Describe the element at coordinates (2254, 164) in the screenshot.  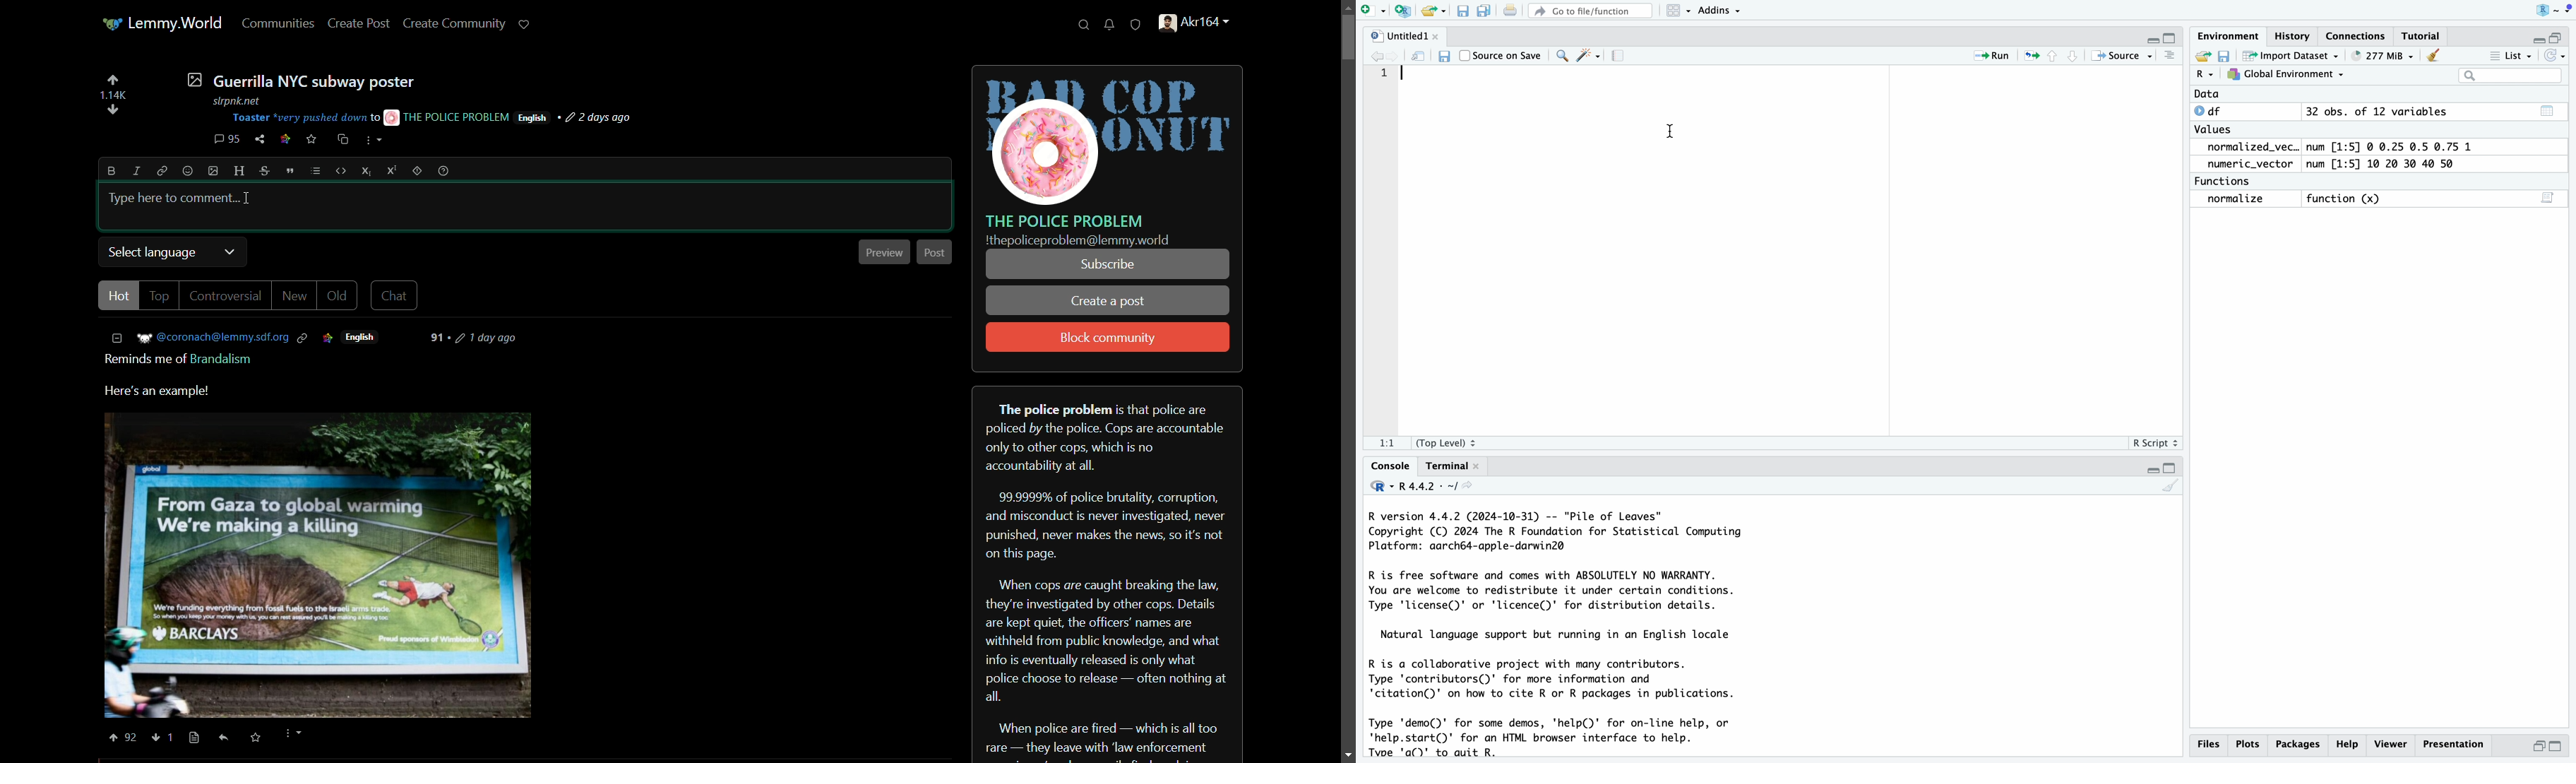
I see `numeric_vector` at that location.